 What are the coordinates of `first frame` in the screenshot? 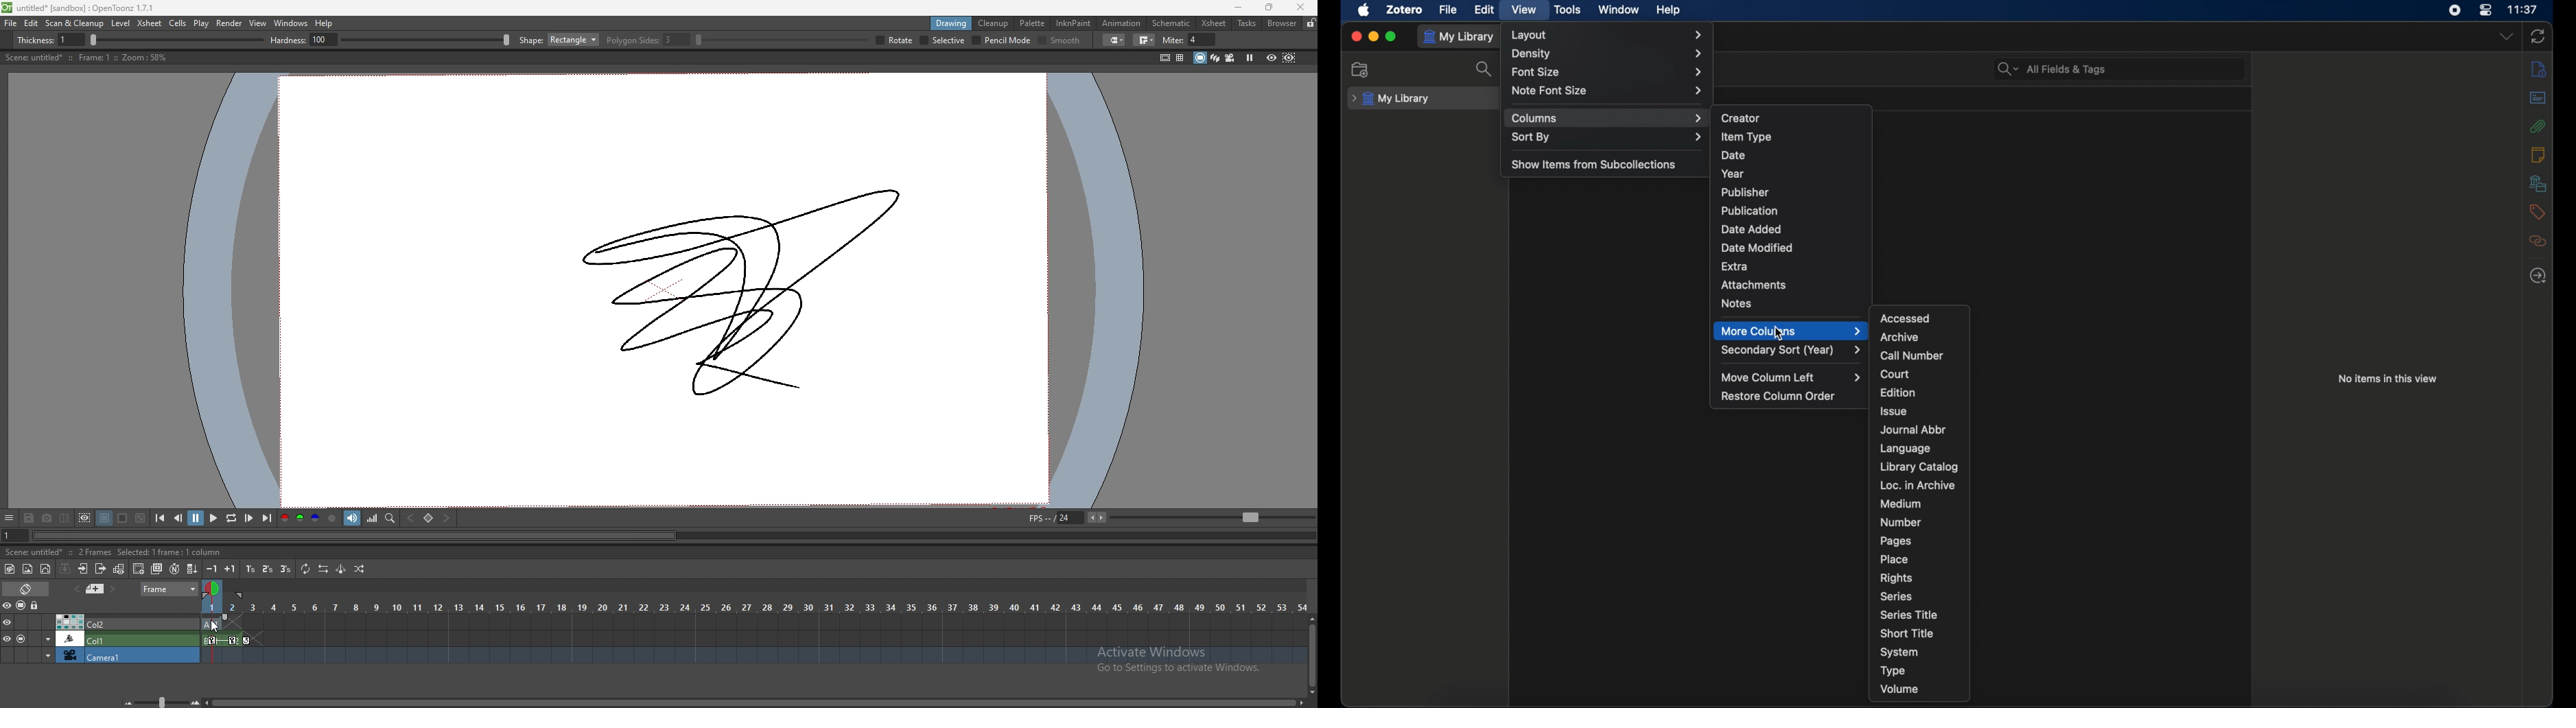 It's located at (160, 518).